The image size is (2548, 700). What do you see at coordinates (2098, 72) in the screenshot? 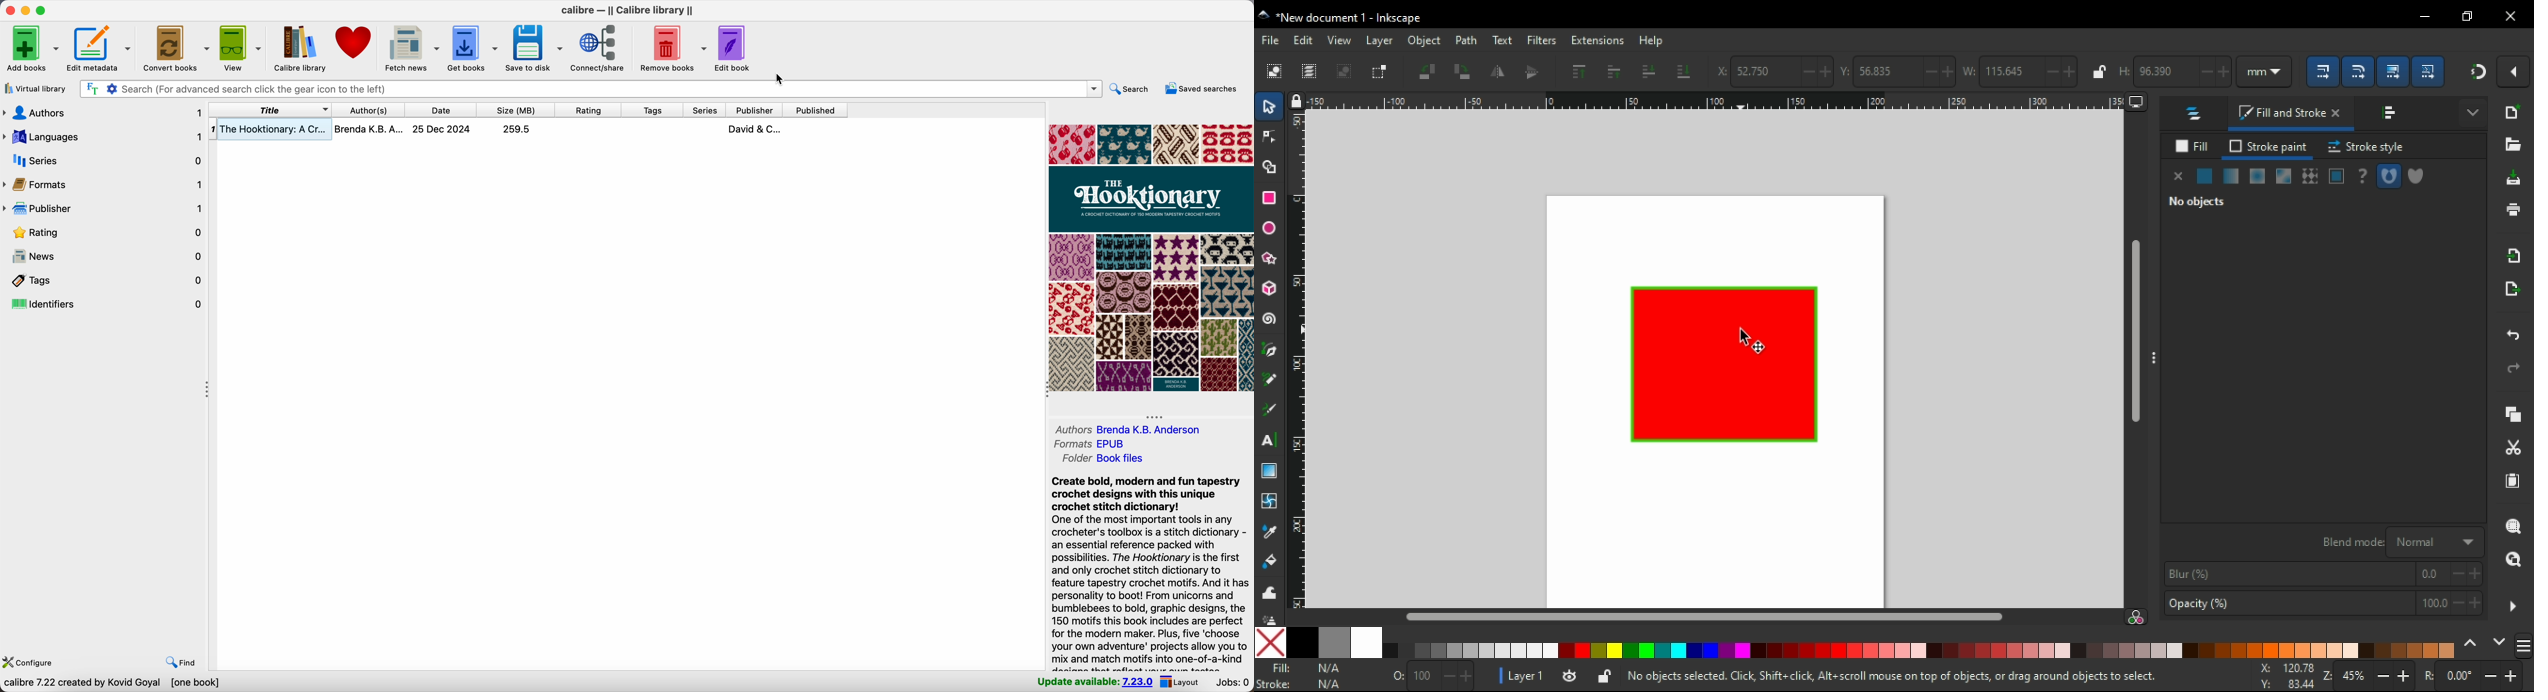
I see `lock` at bounding box center [2098, 72].